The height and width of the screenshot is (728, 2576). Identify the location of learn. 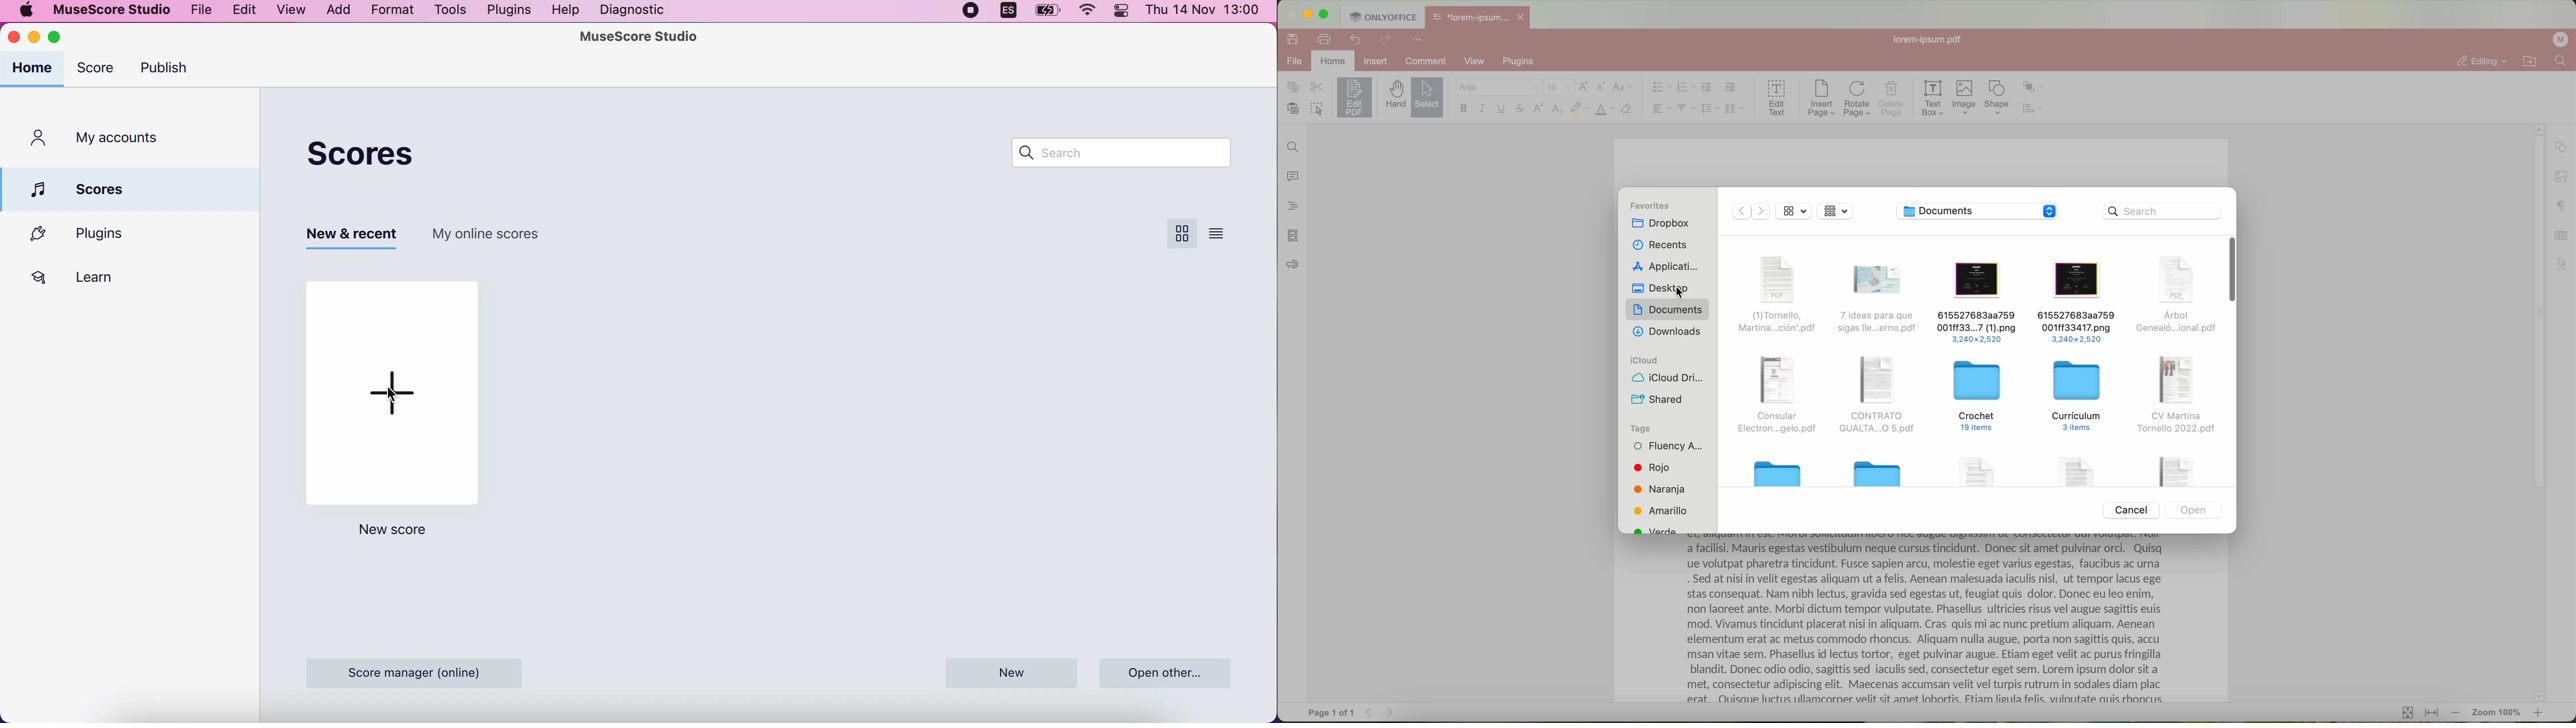
(86, 276).